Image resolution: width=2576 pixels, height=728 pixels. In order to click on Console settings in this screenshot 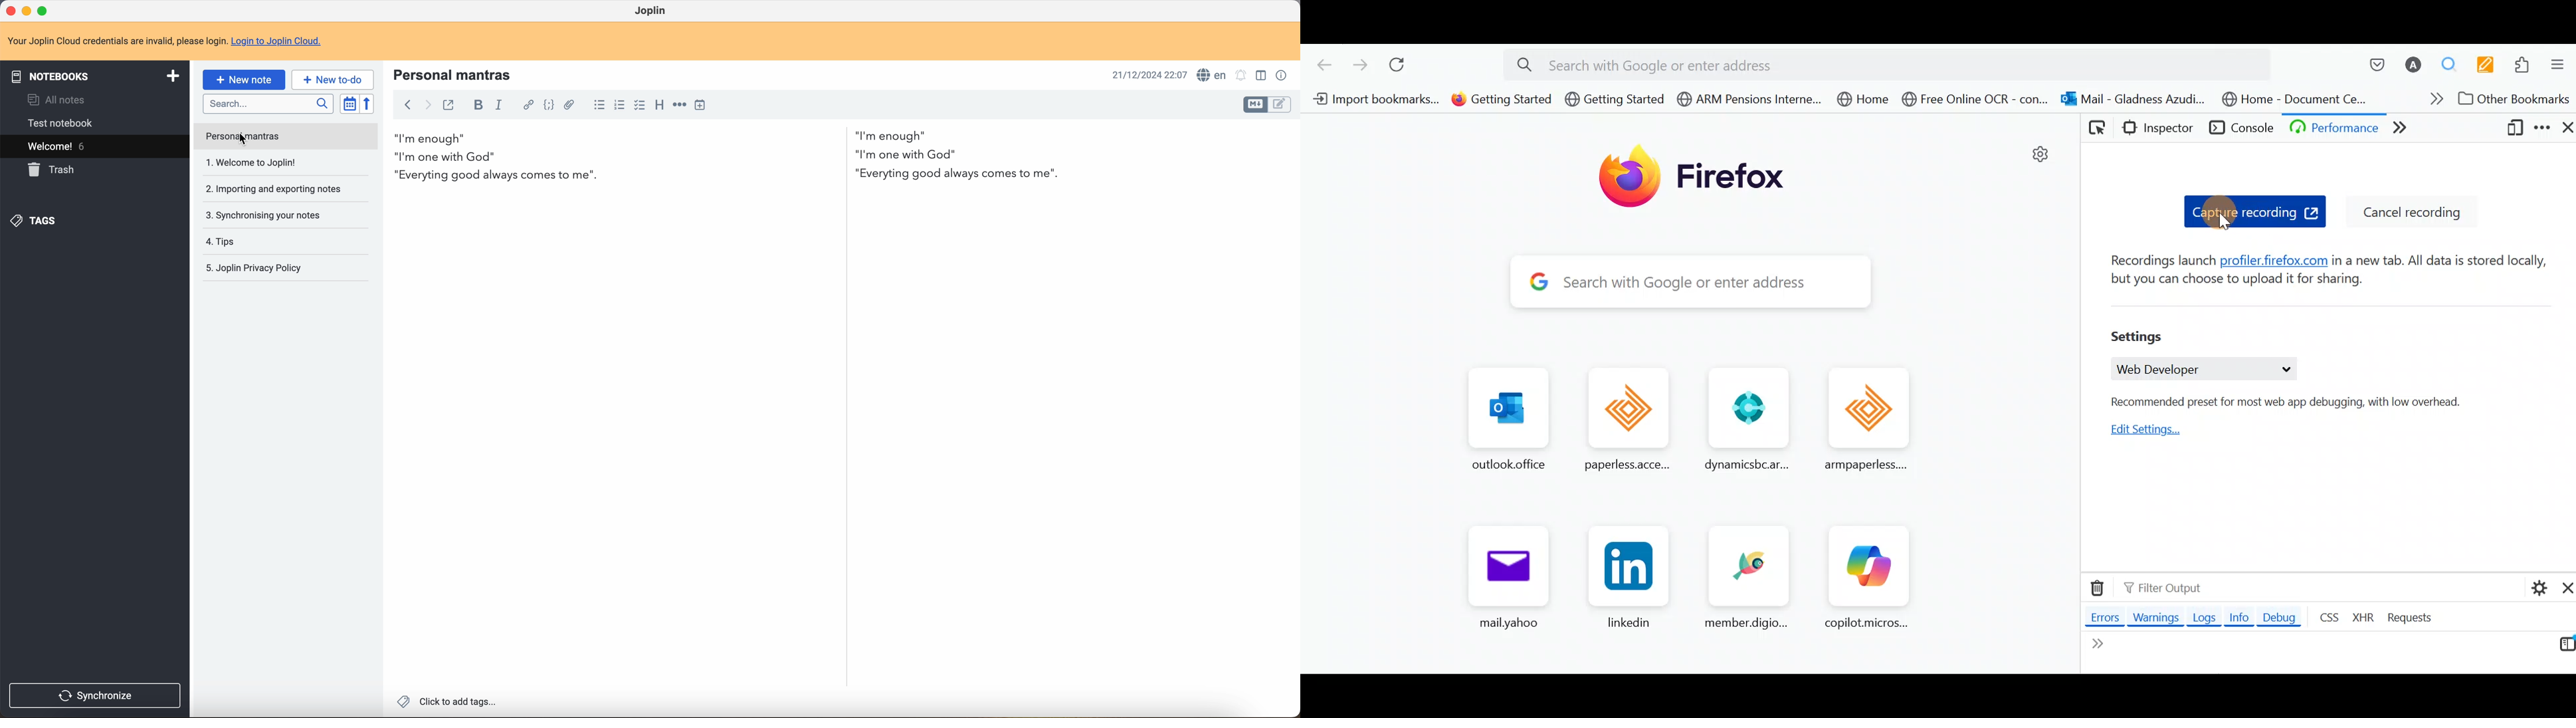, I will do `click(2533, 586)`.